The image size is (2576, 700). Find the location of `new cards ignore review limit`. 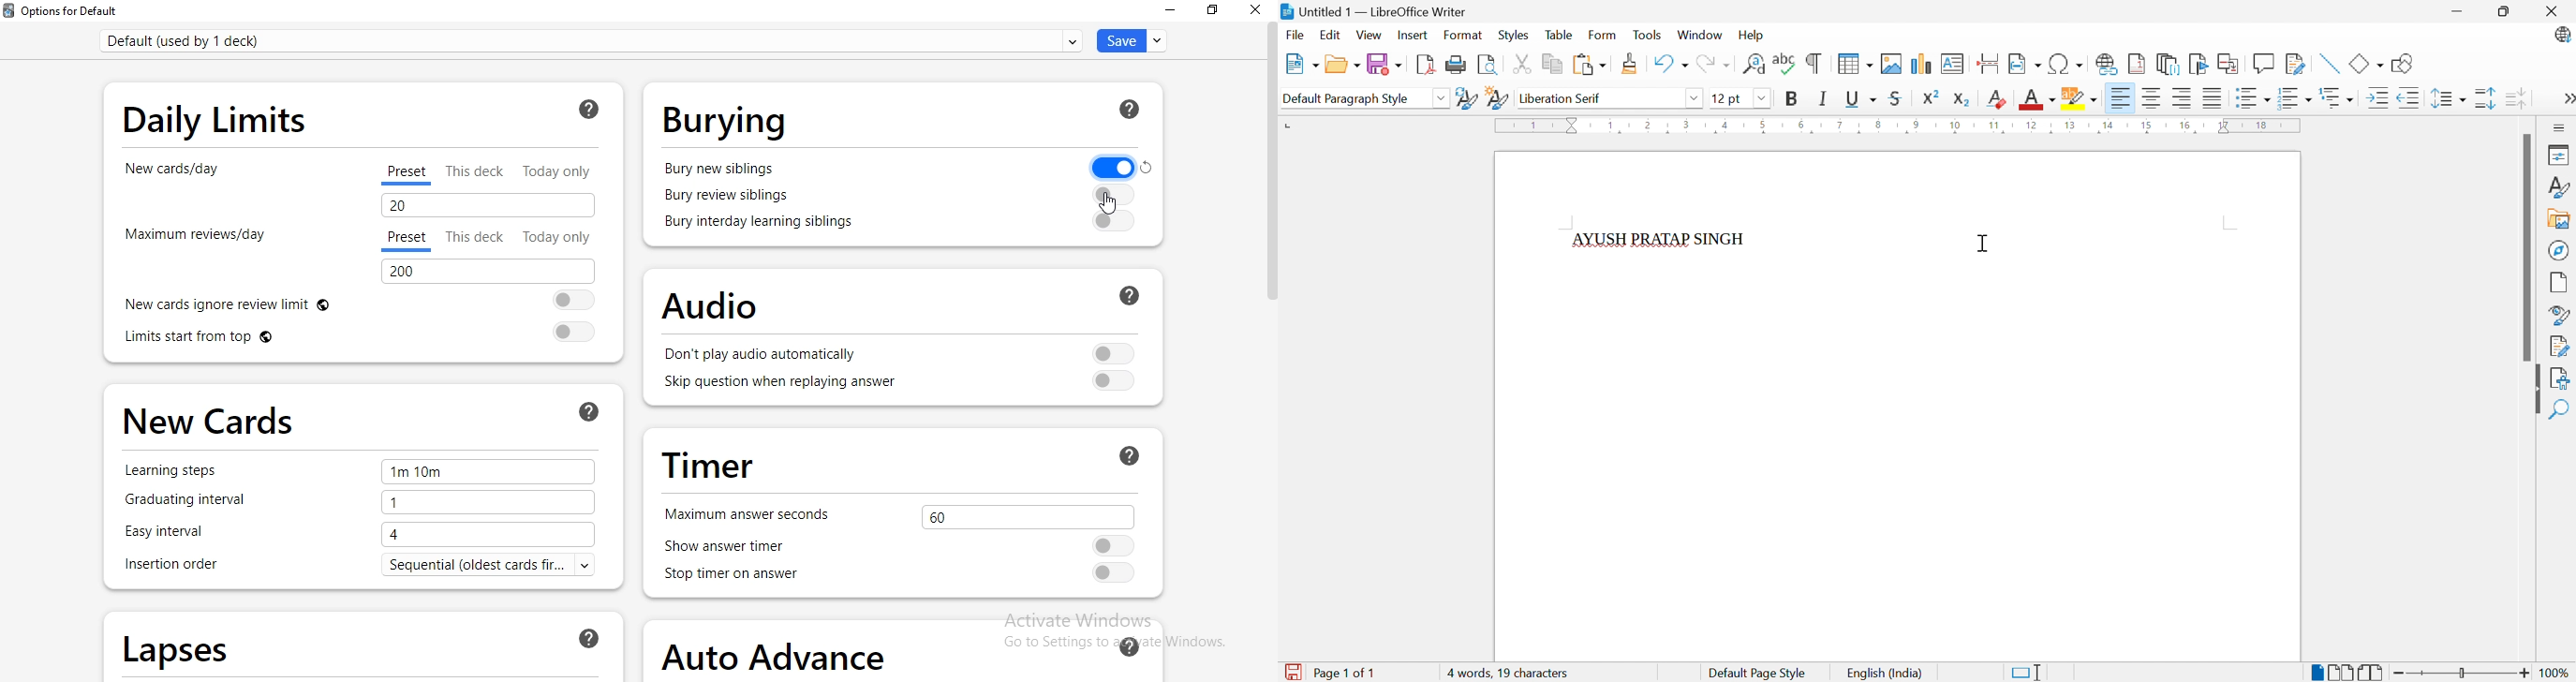

new cards ignore review limit is located at coordinates (244, 303).